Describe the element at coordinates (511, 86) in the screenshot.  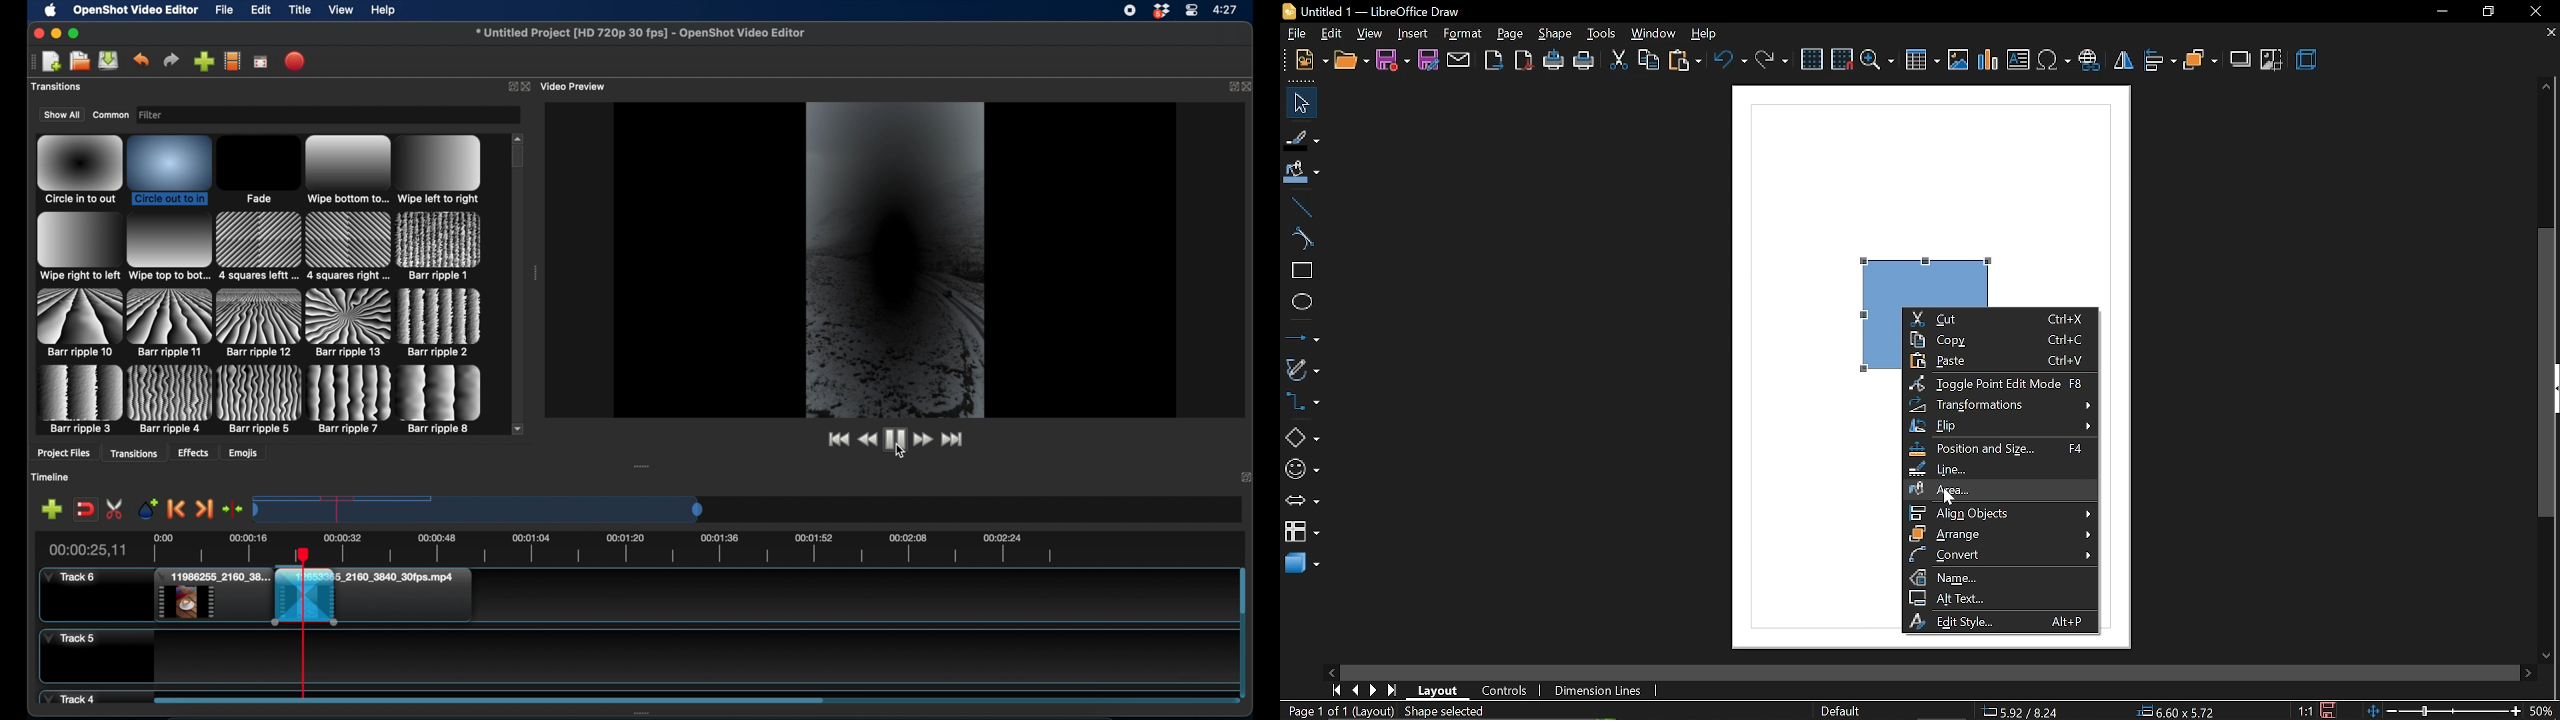
I see `expand` at that location.